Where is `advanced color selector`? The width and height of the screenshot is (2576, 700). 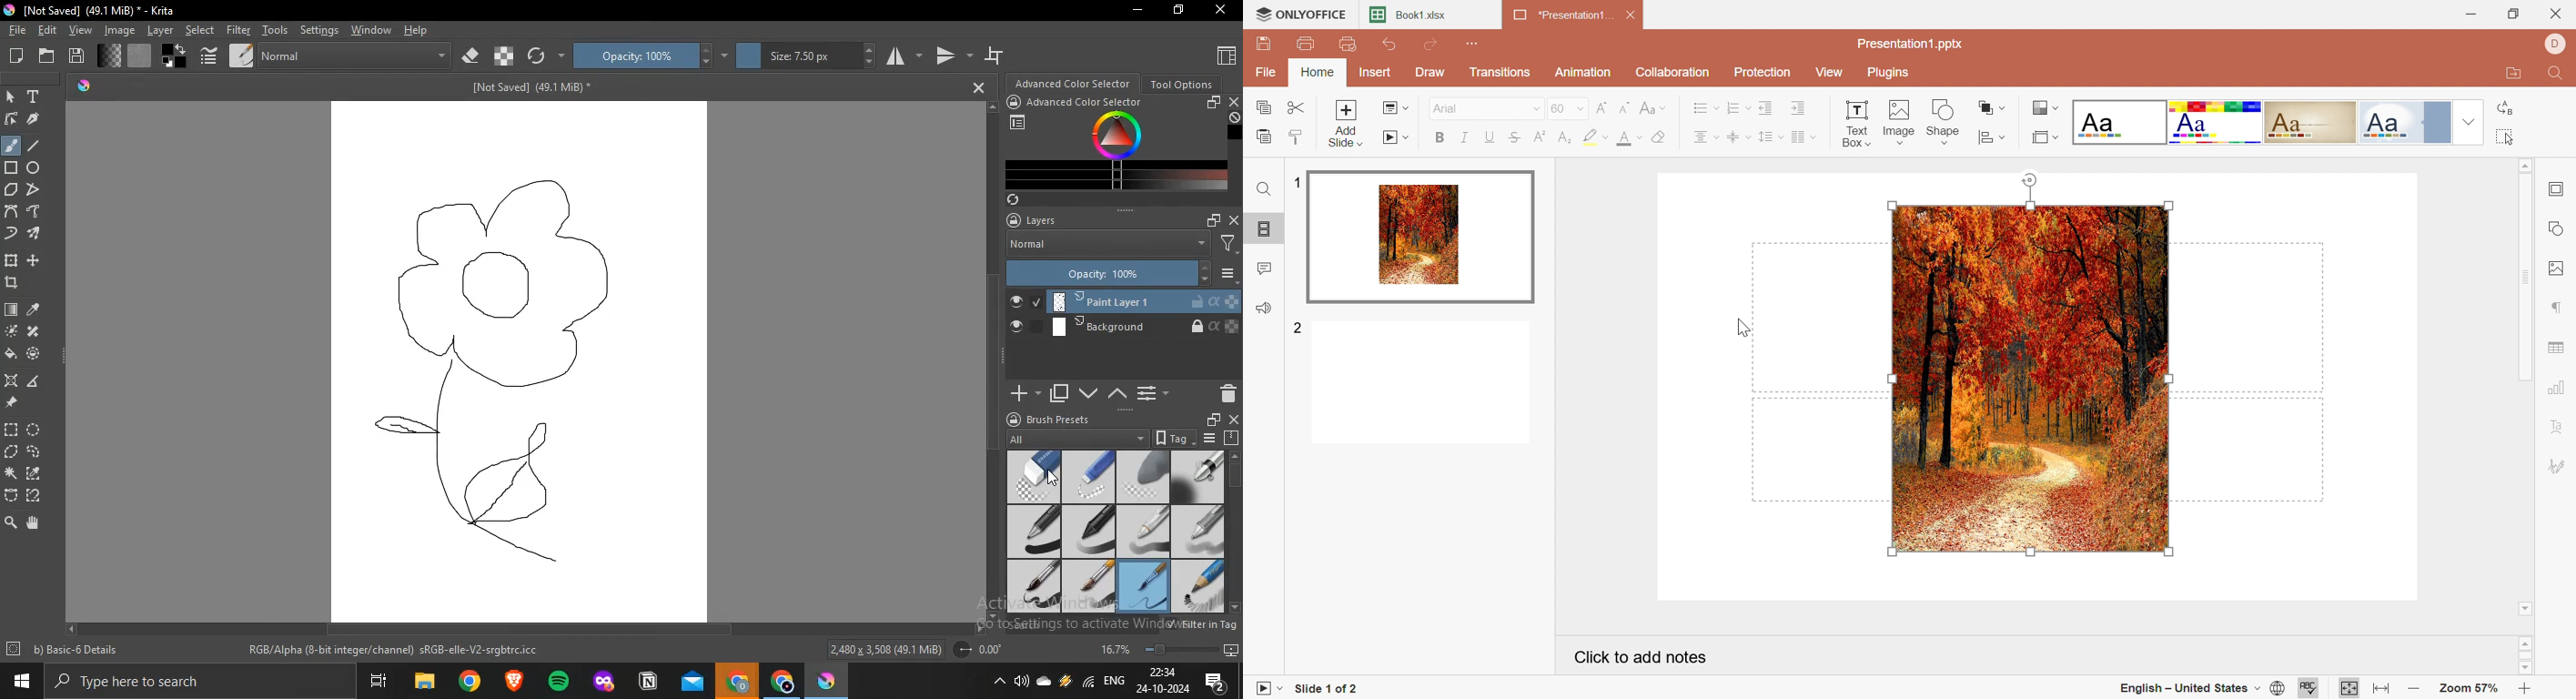 advanced color selector is located at coordinates (1074, 83).